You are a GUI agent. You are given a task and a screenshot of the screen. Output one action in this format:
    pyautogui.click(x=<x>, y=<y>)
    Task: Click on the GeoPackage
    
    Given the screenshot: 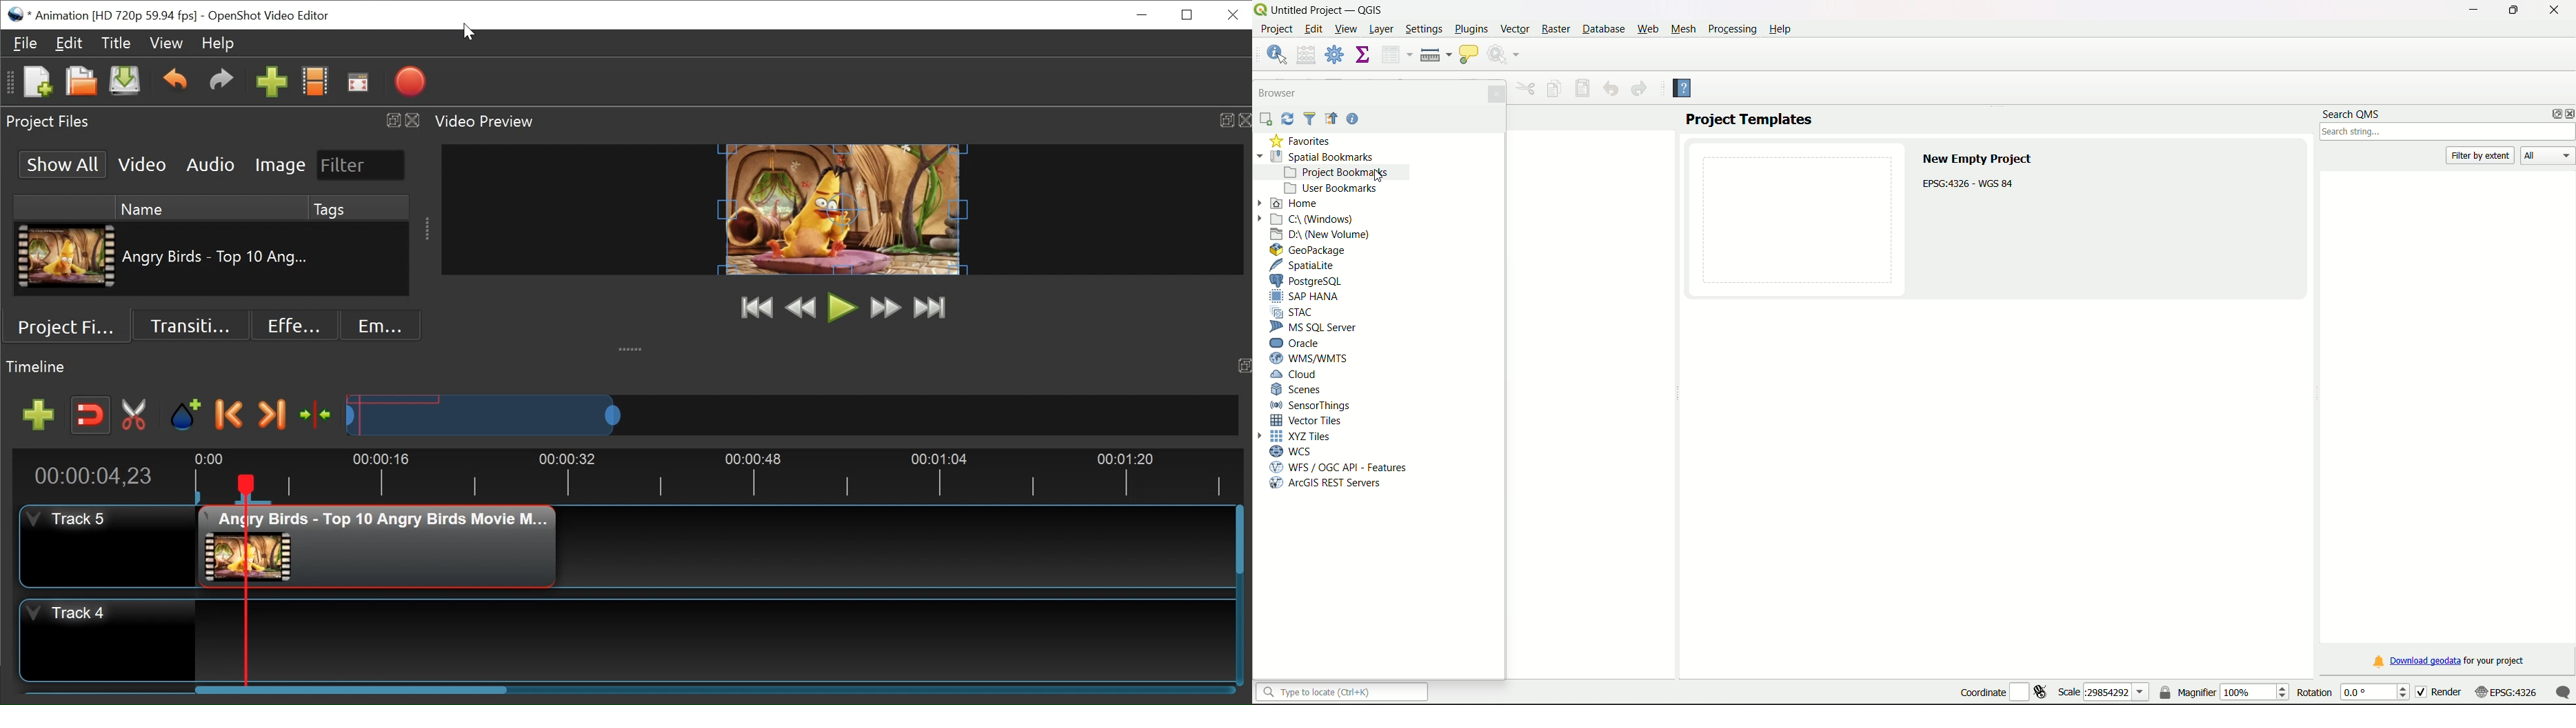 What is the action you would take?
    pyautogui.click(x=1309, y=250)
    